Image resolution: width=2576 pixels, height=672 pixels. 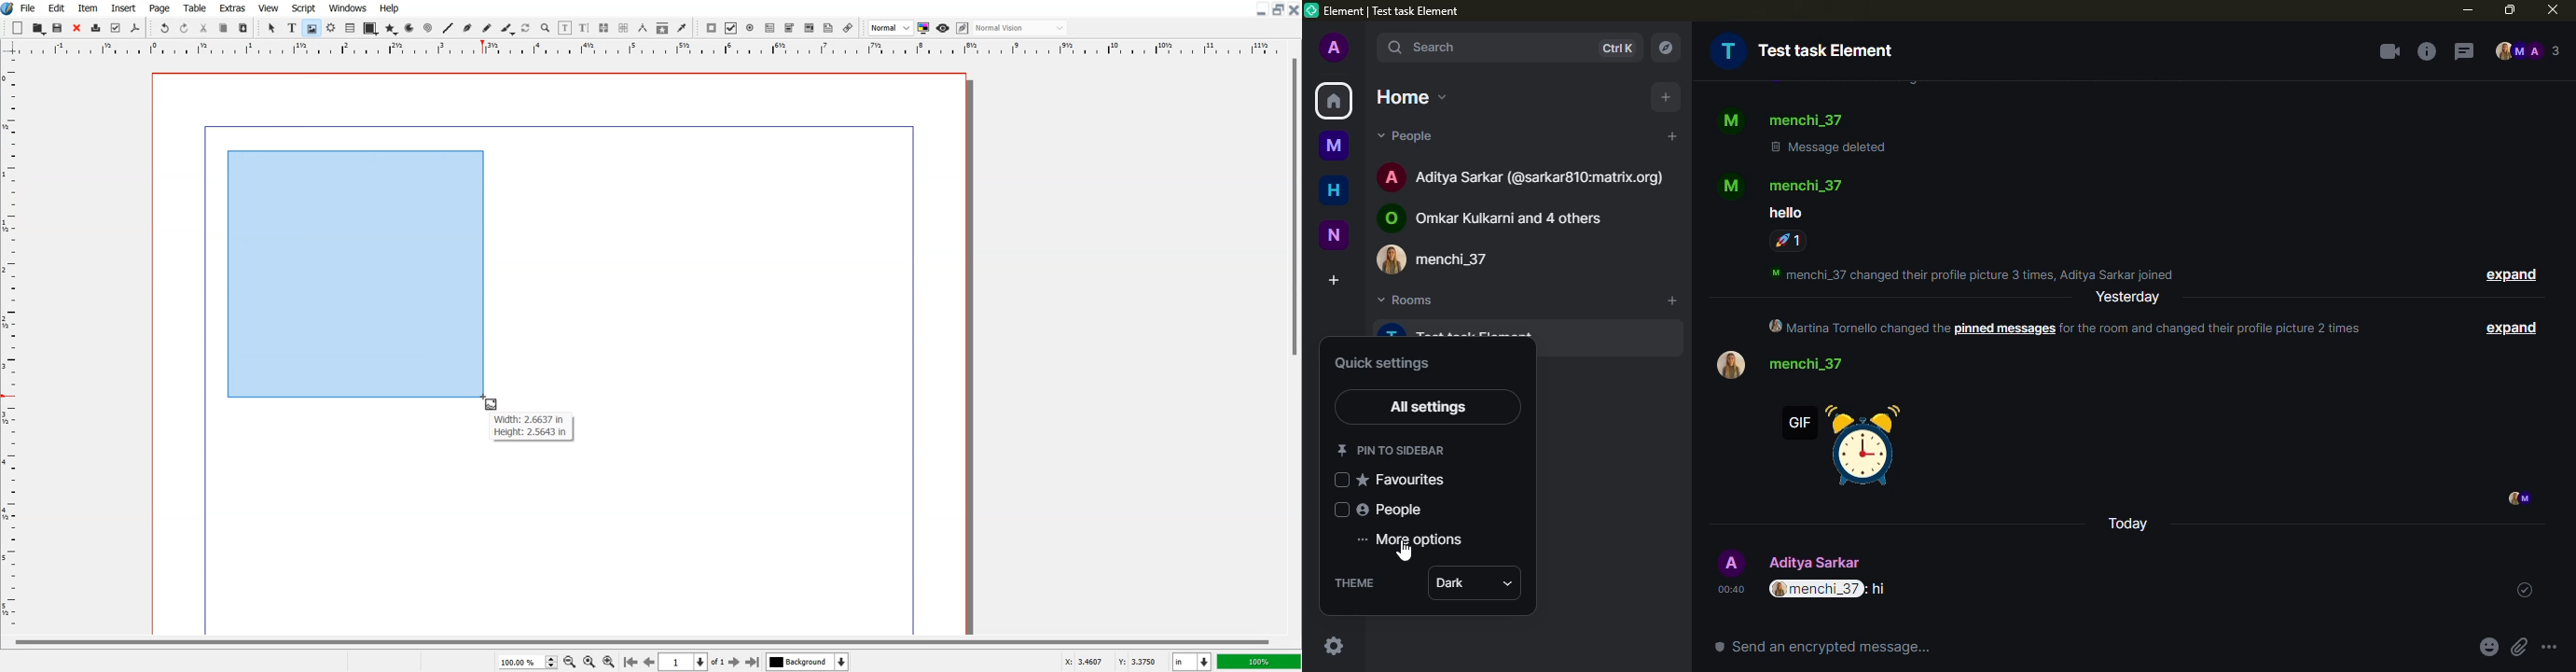 What do you see at coordinates (1982, 273) in the screenshot?
I see `info` at bounding box center [1982, 273].